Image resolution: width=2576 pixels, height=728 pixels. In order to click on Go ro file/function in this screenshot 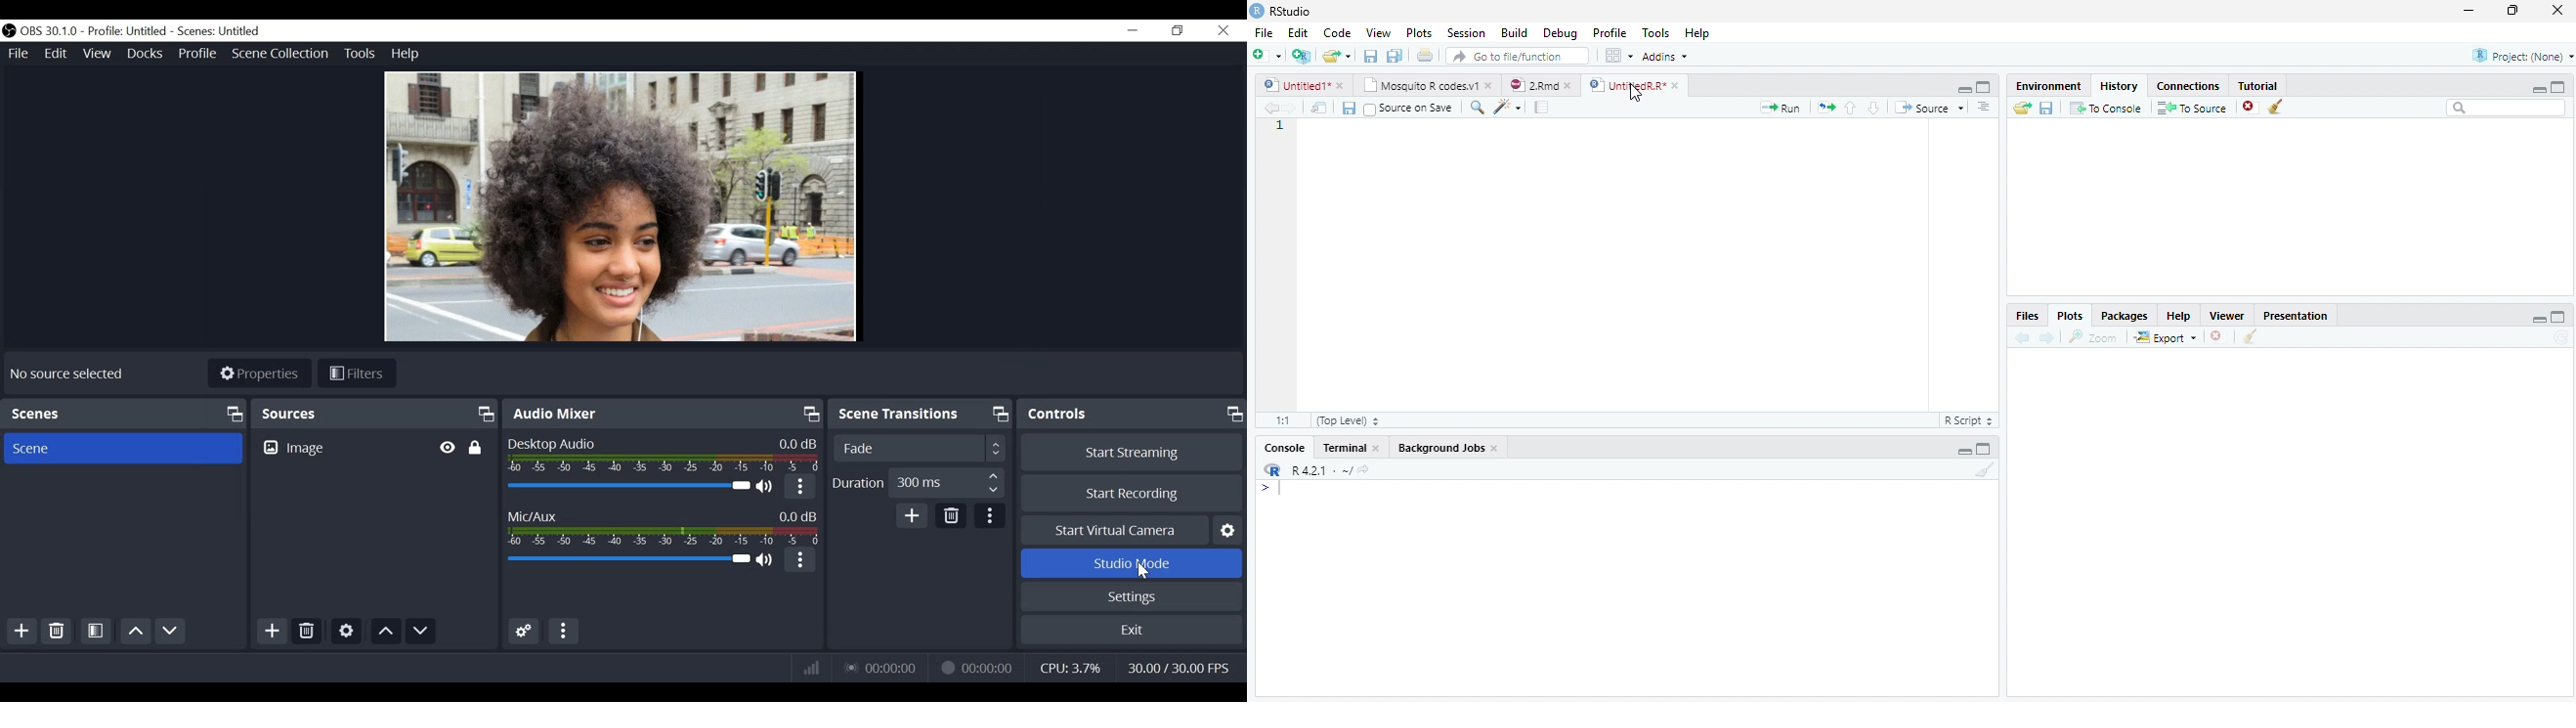, I will do `click(1516, 57)`.